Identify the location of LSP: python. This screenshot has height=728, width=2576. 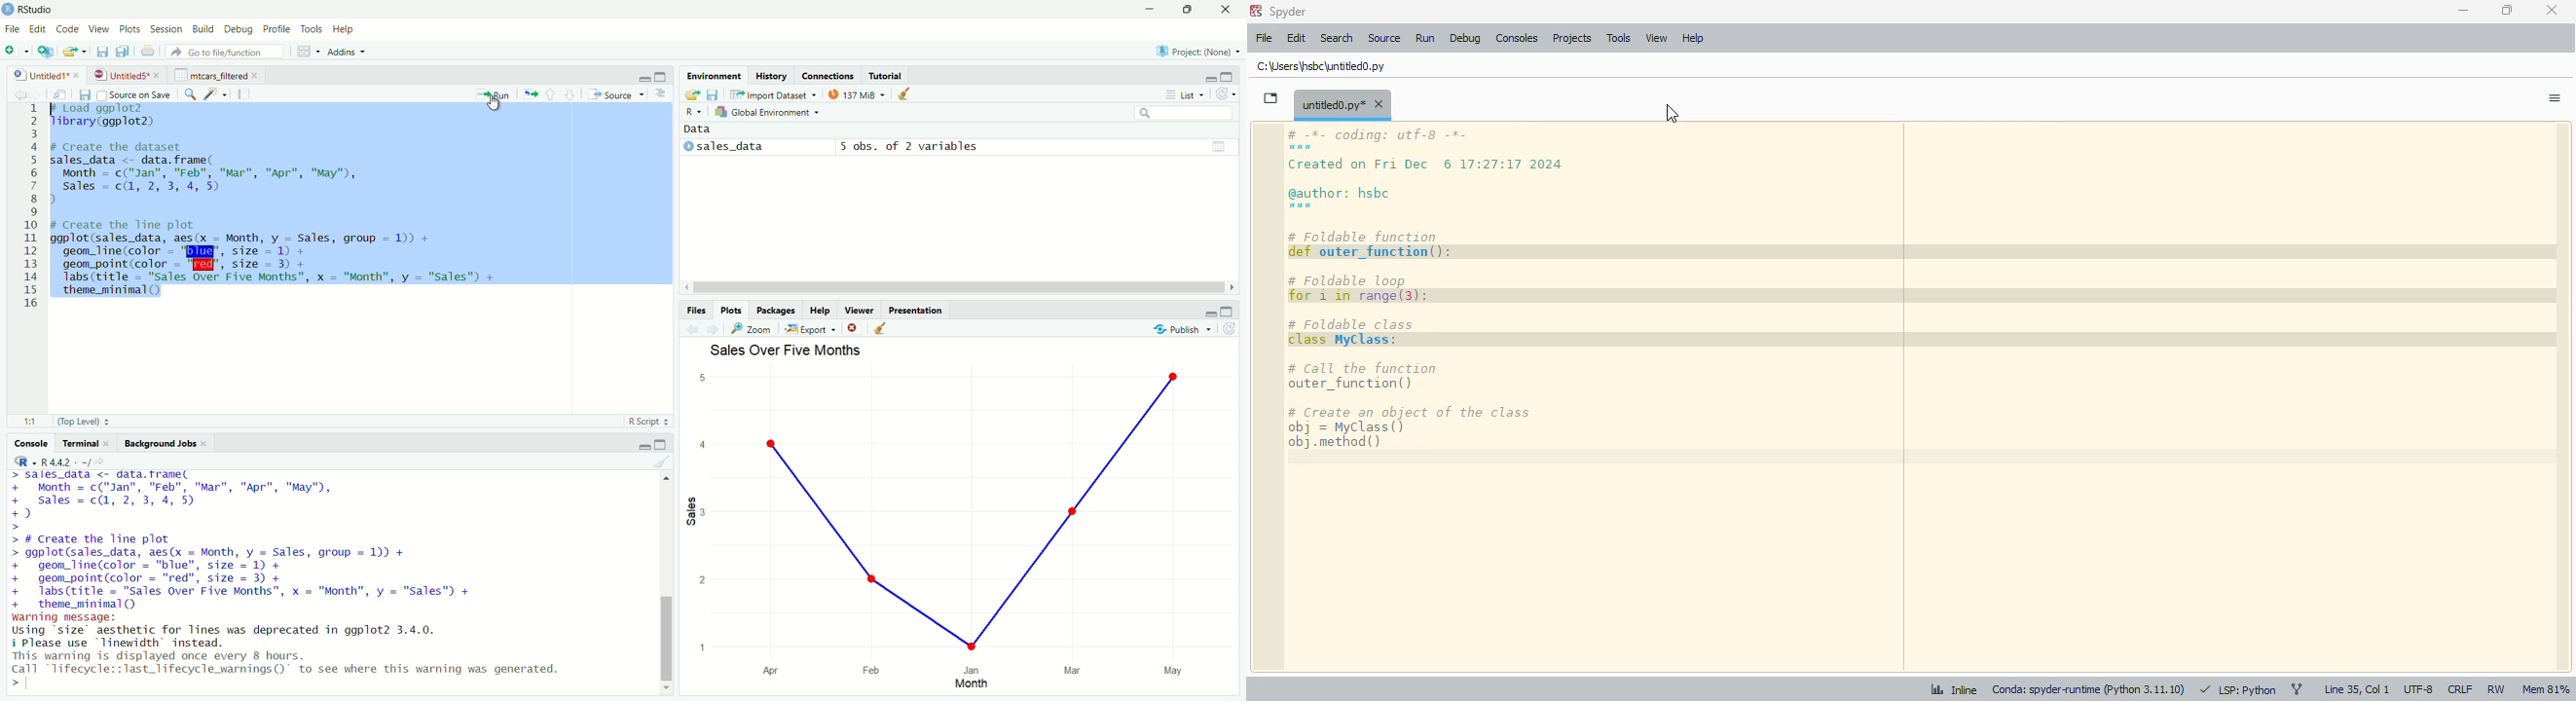
(2238, 689).